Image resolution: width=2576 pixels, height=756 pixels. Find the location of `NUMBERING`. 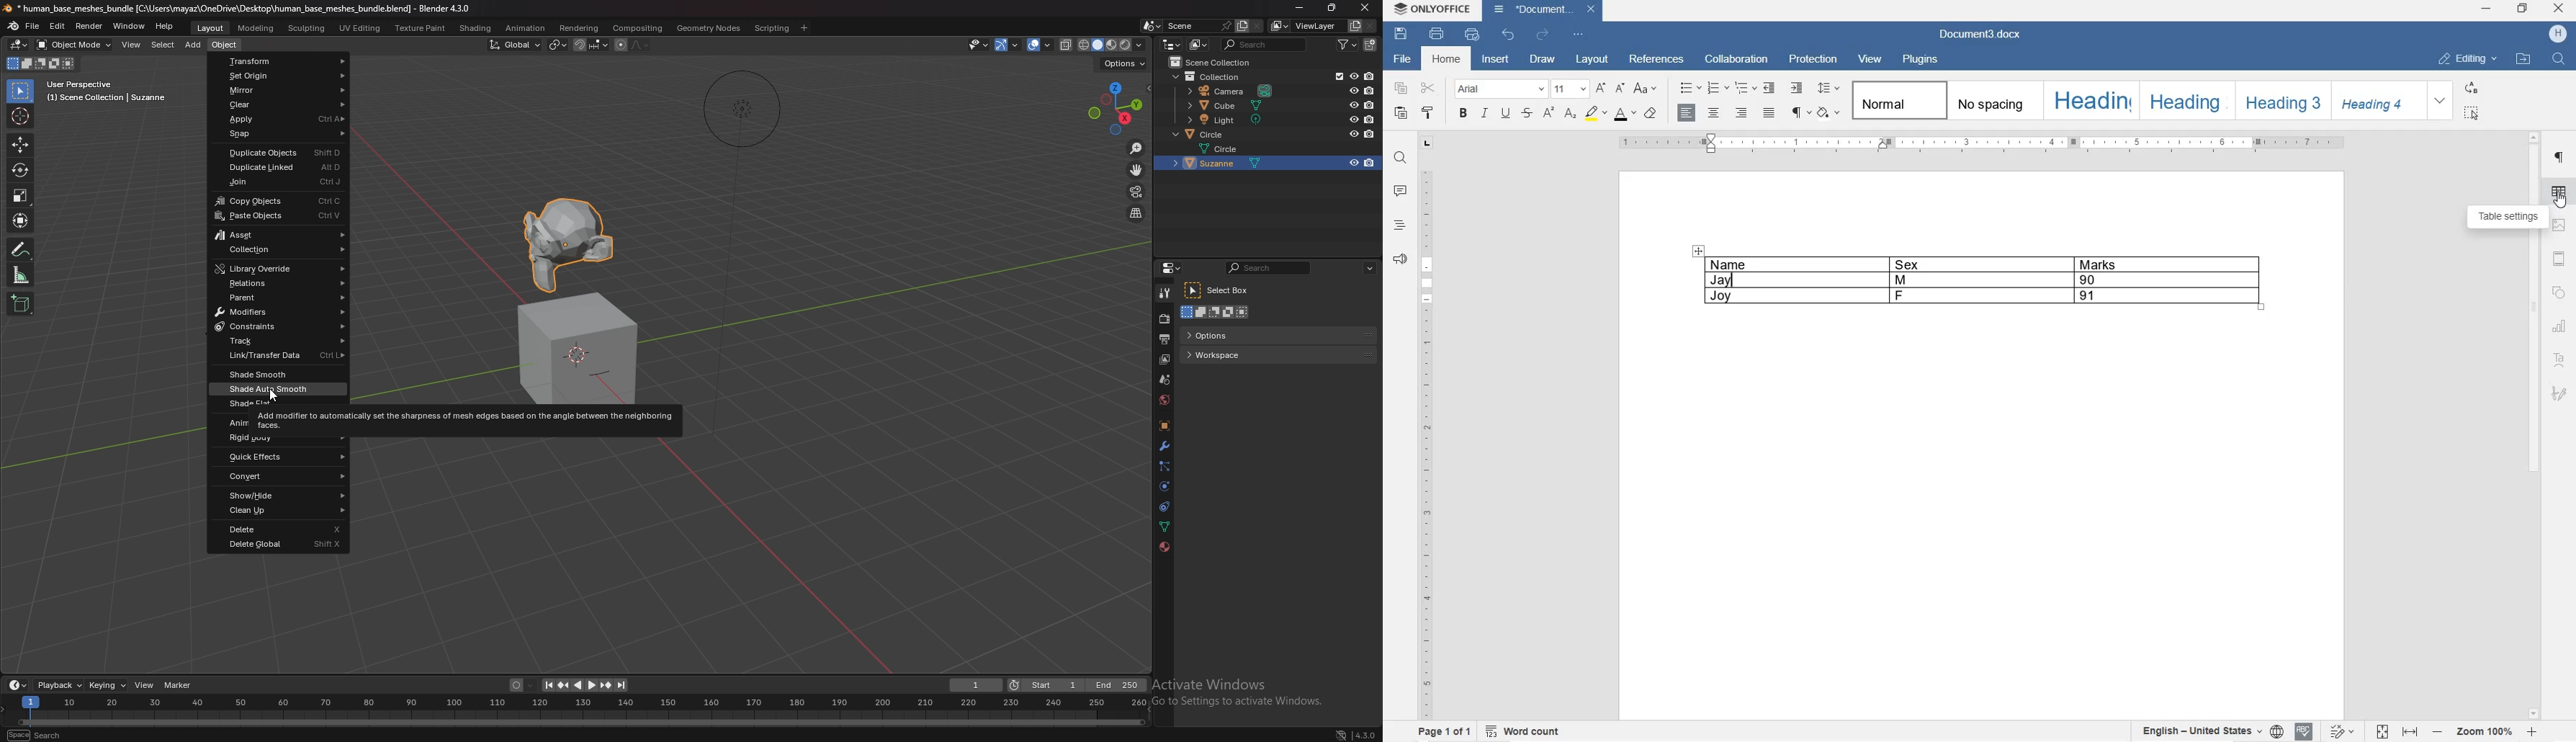

NUMBERING is located at coordinates (1718, 86).